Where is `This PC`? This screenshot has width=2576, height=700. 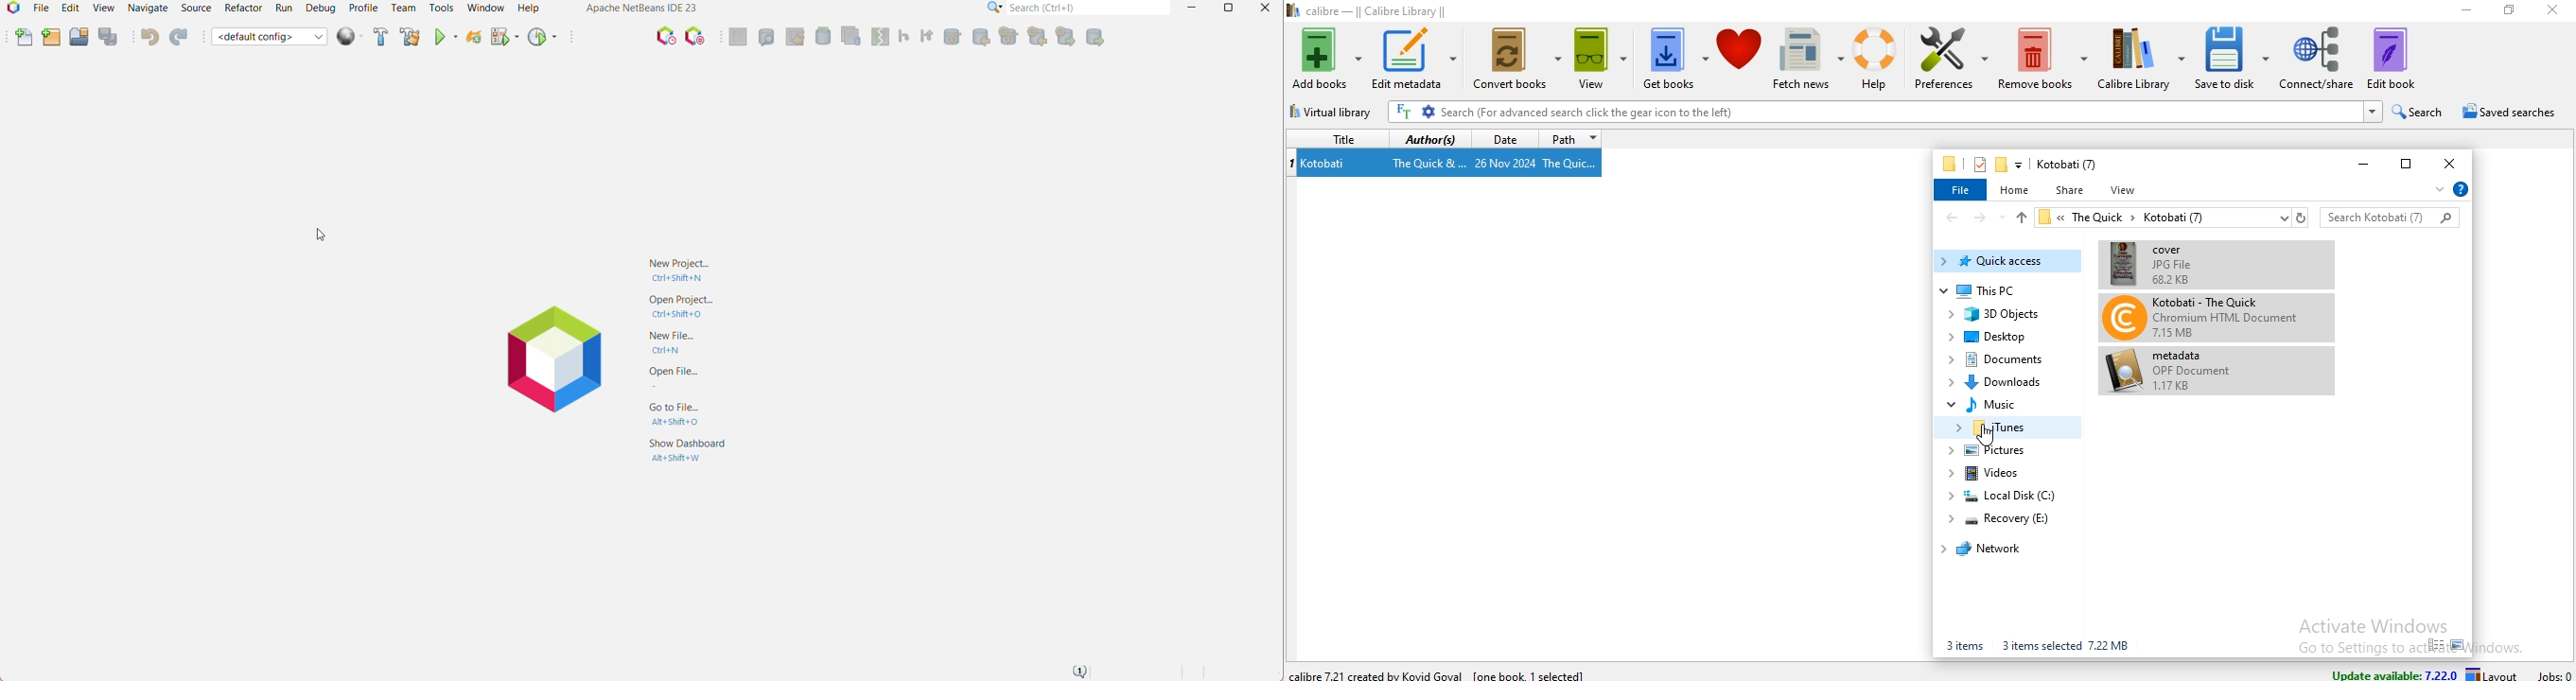
This PC is located at coordinates (2010, 291).